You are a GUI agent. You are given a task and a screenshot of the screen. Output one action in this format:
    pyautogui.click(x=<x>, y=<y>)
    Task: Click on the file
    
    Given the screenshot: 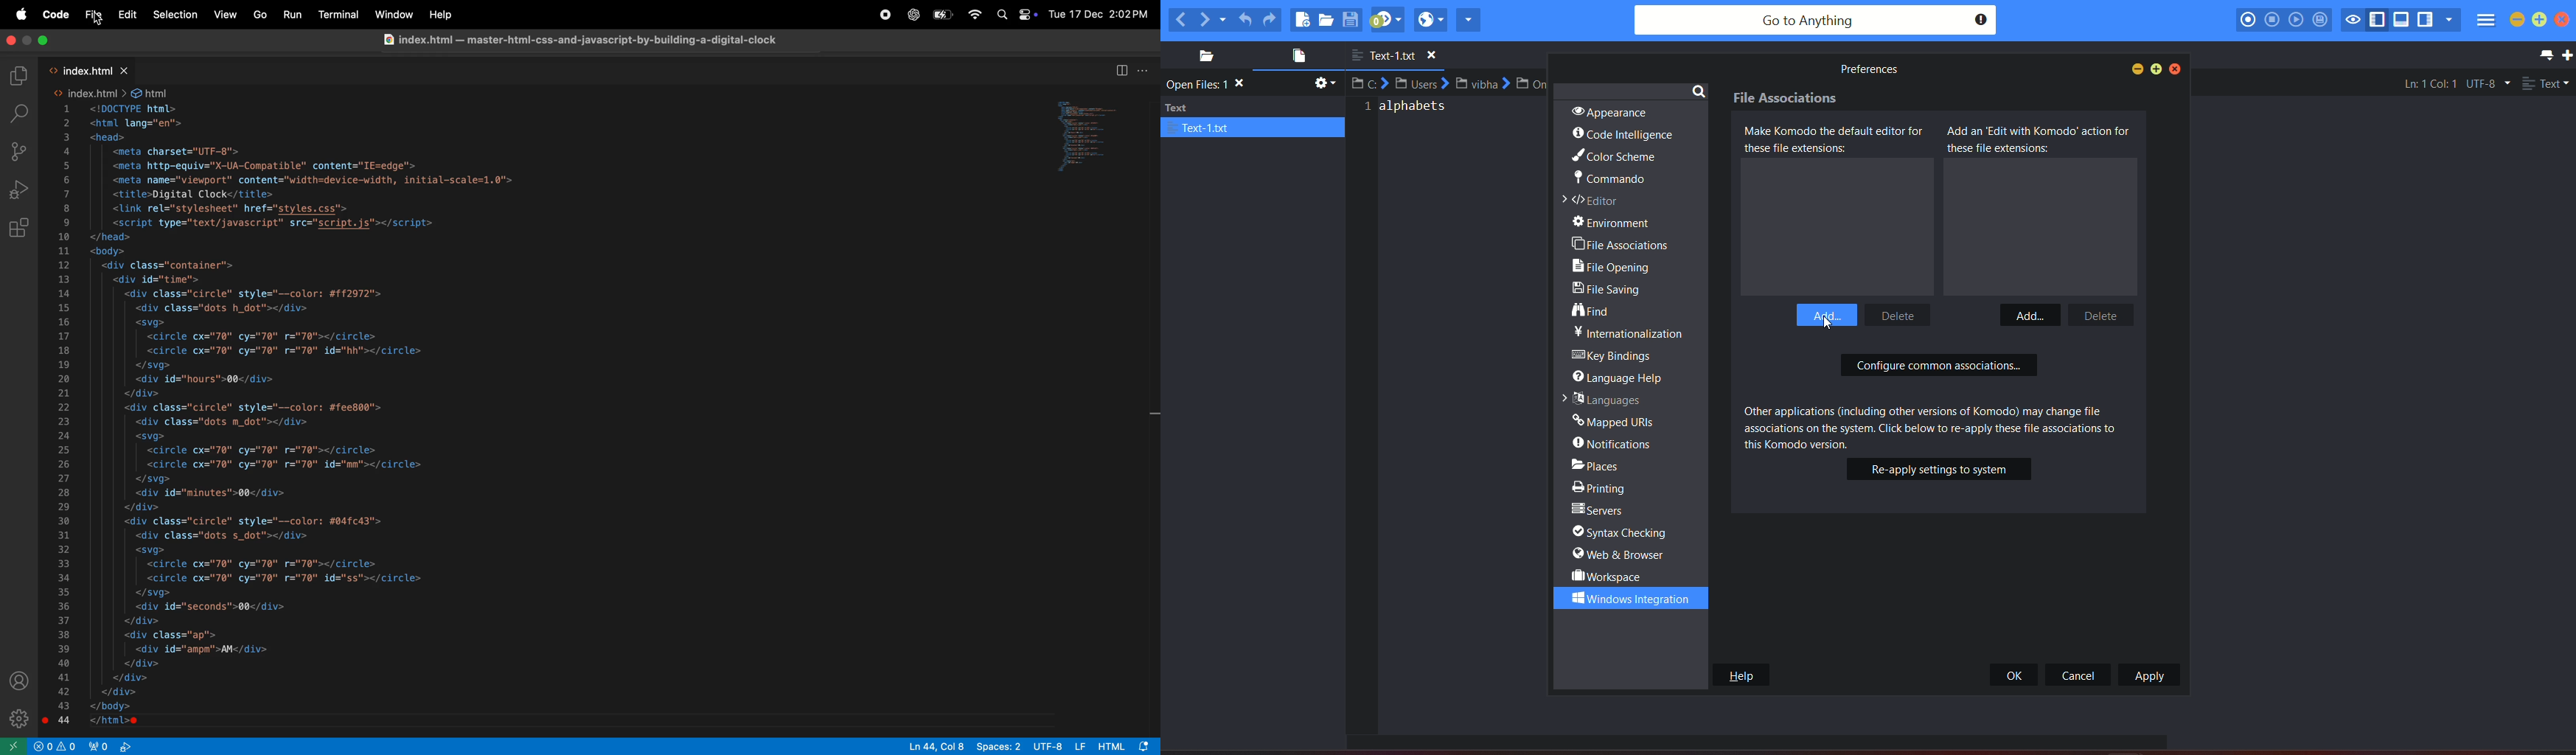 What is the action you would take?
    pyautogui.click(x=95, y=15)
    